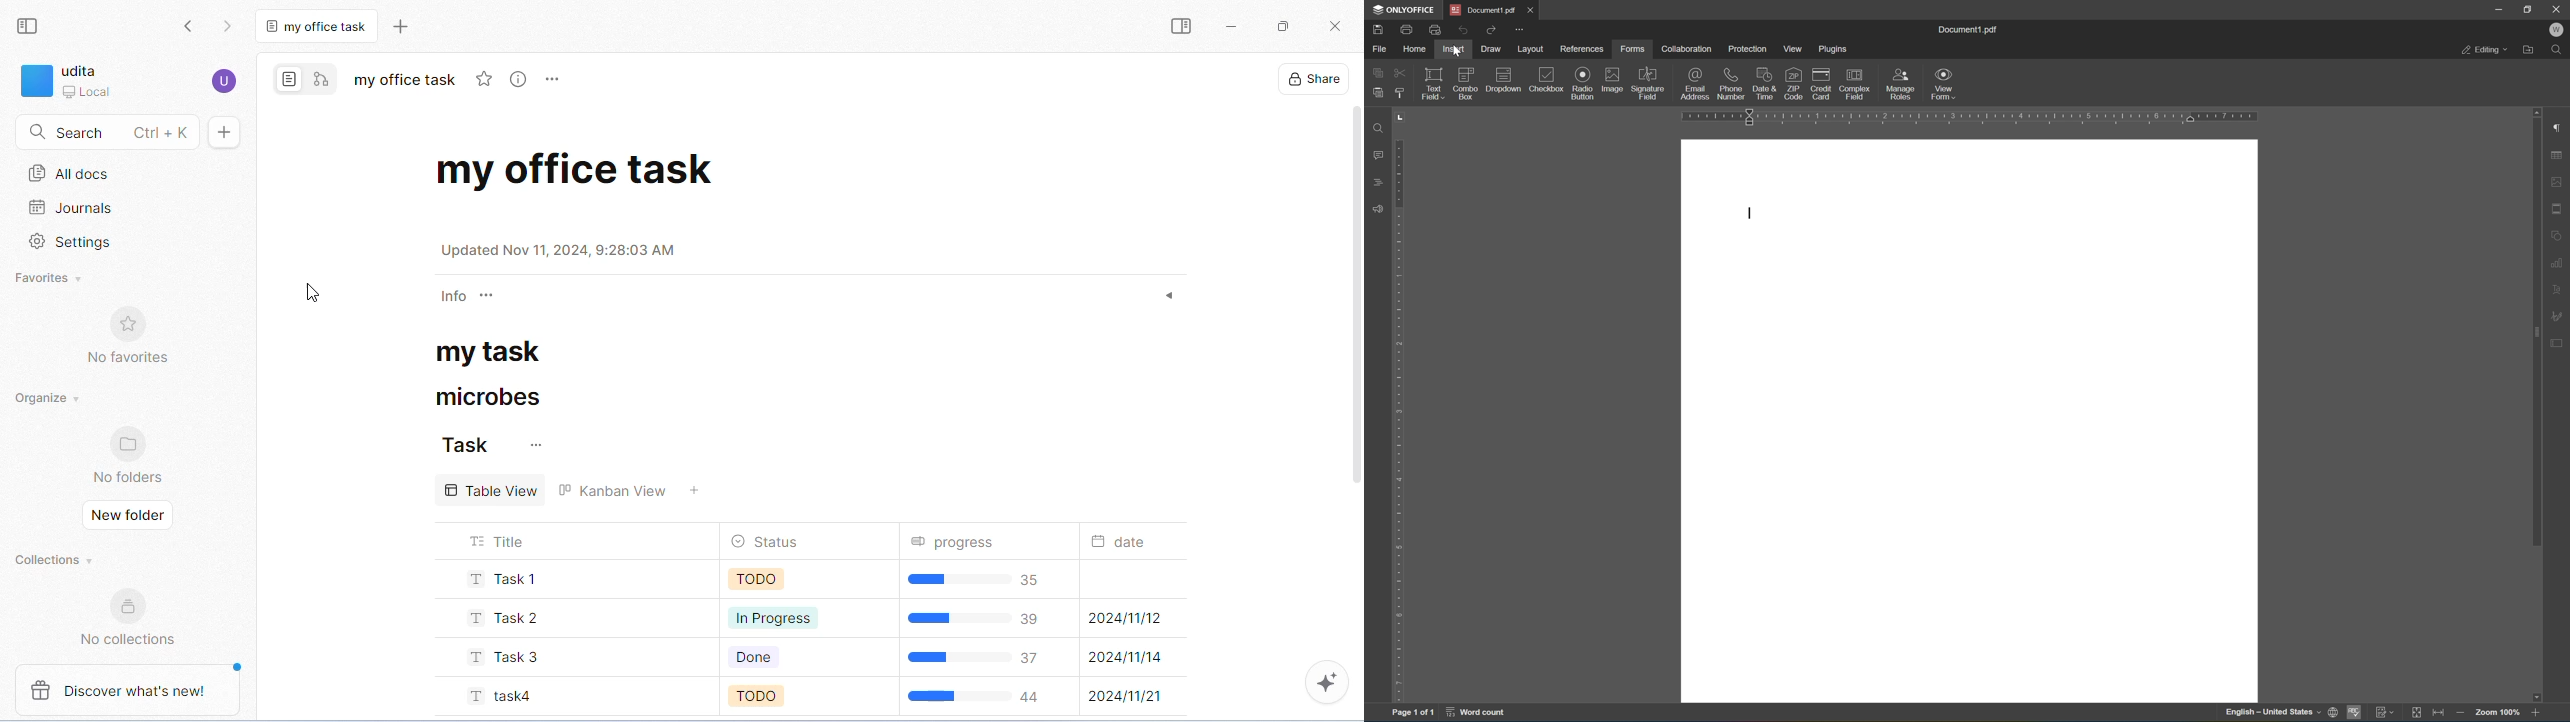  I want to click on phone number, so click(1731, 83).